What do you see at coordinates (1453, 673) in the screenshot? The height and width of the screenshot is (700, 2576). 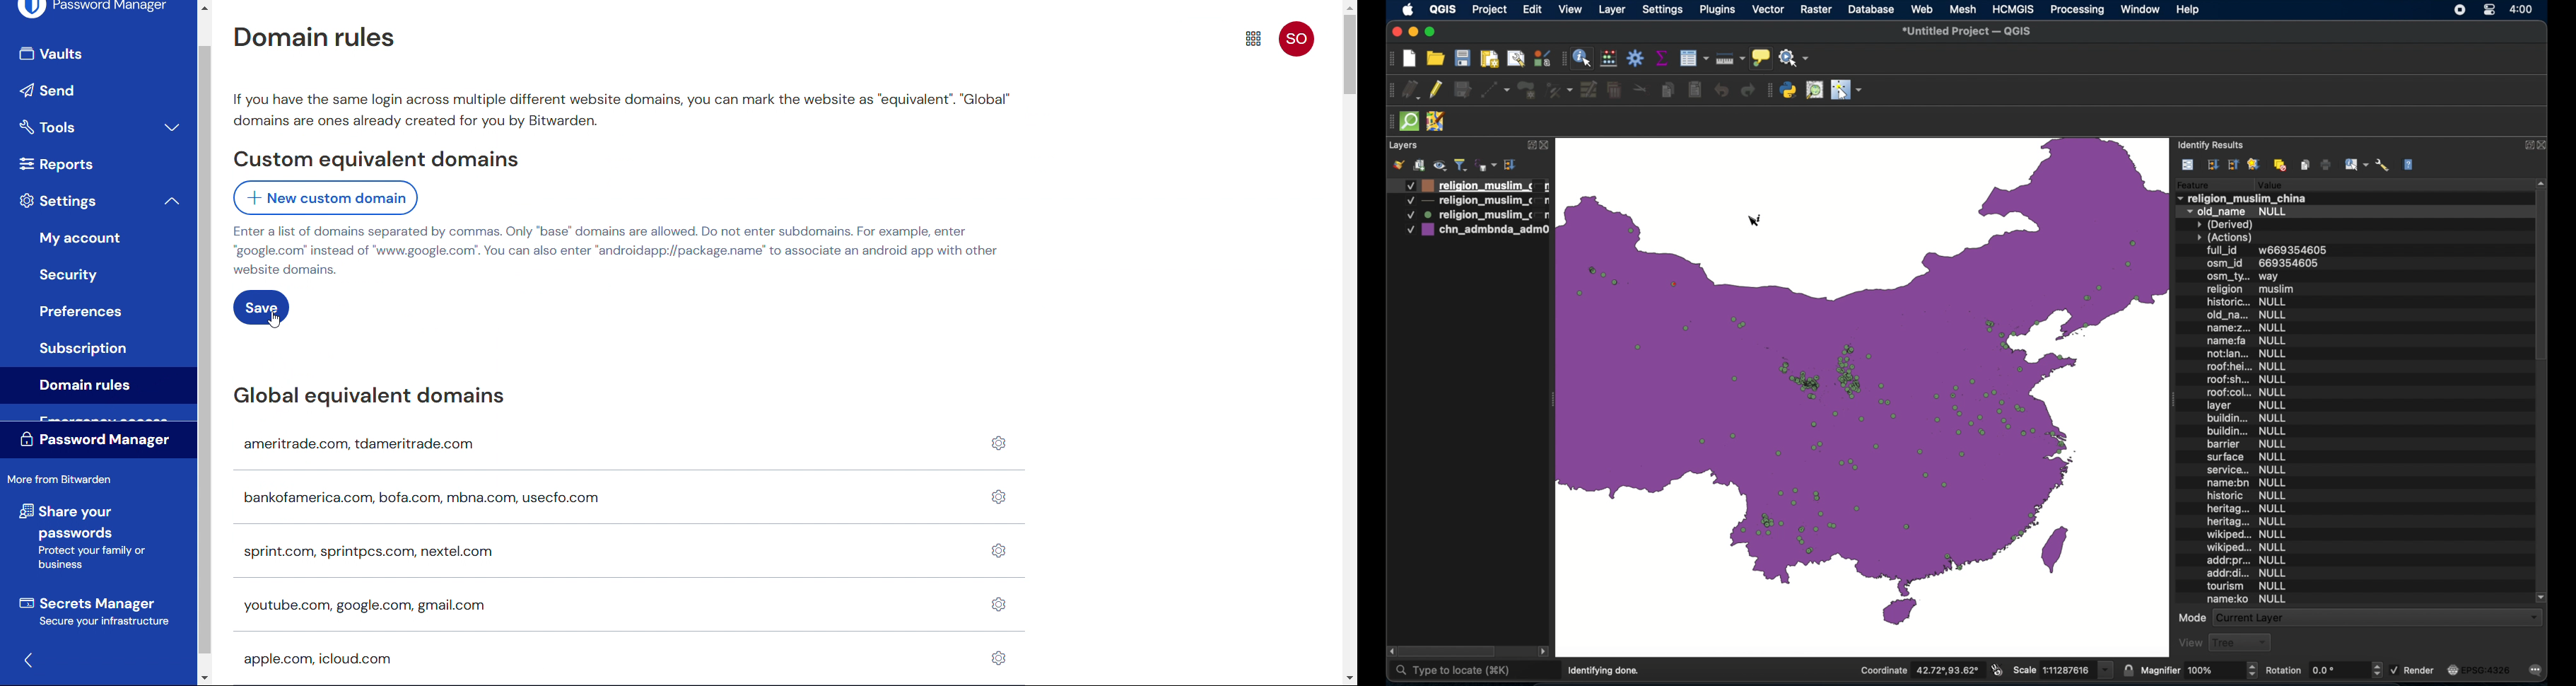 I see `type to locate` at bounding box center [1453, 673].